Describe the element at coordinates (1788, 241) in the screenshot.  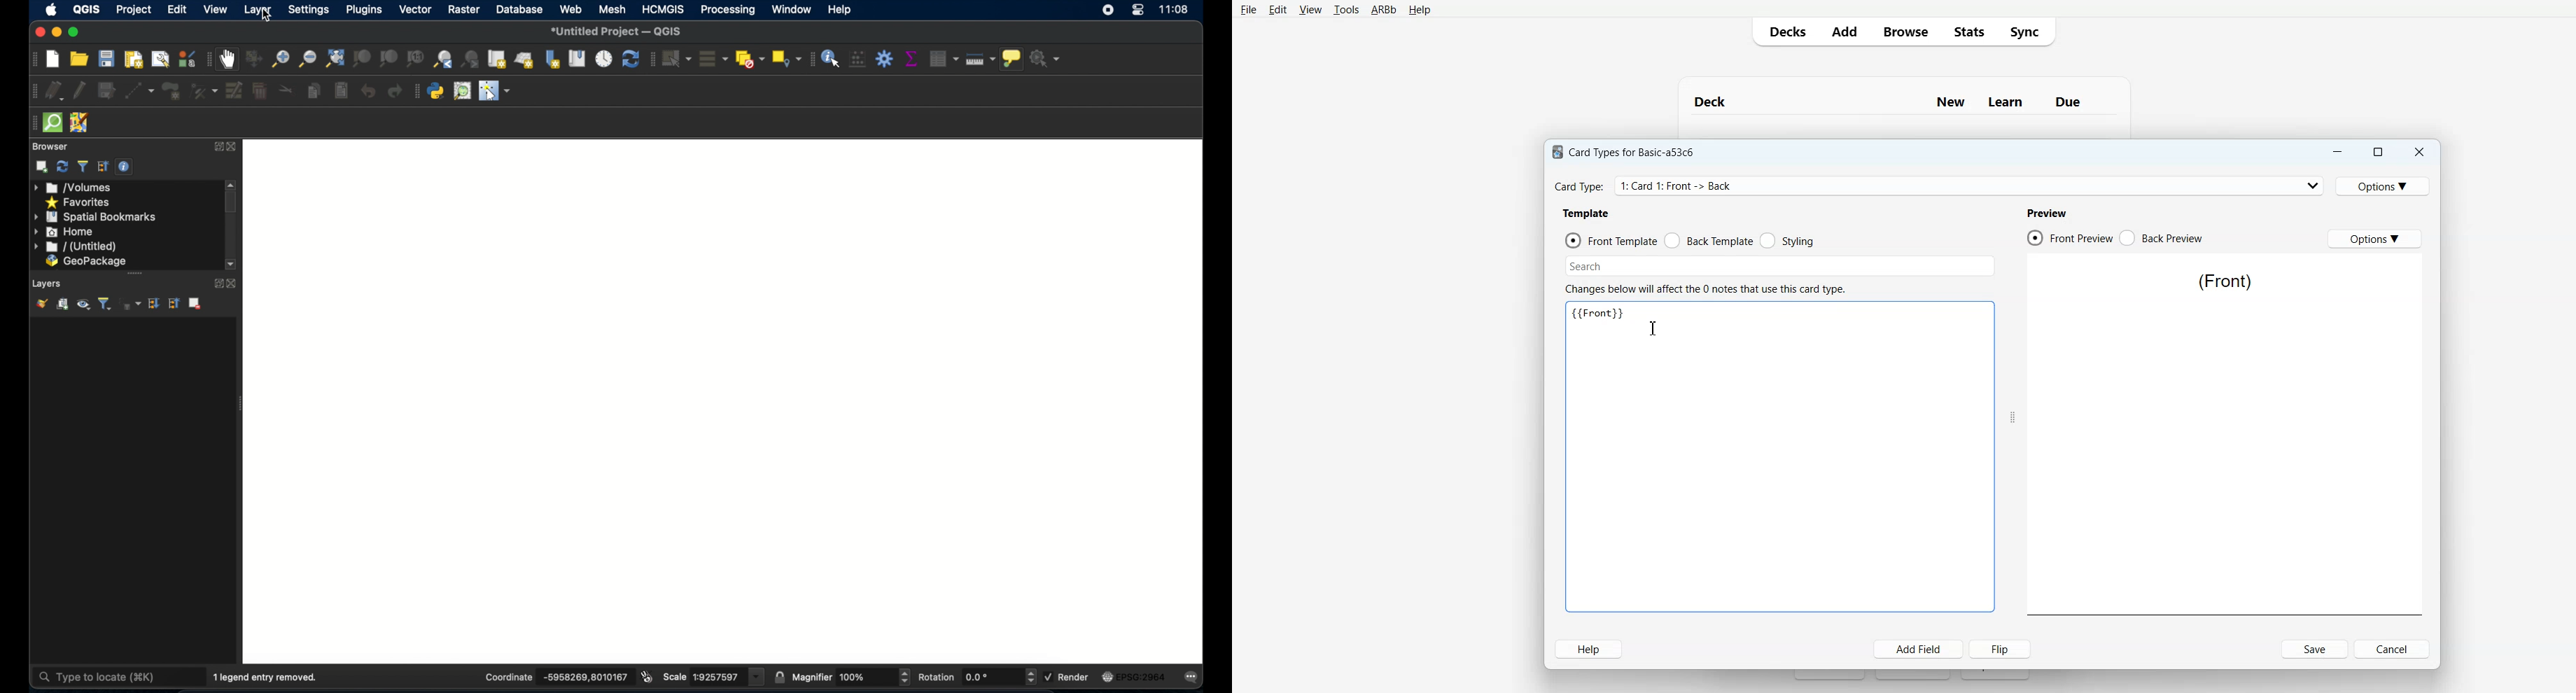
I see `Styling` at that location.